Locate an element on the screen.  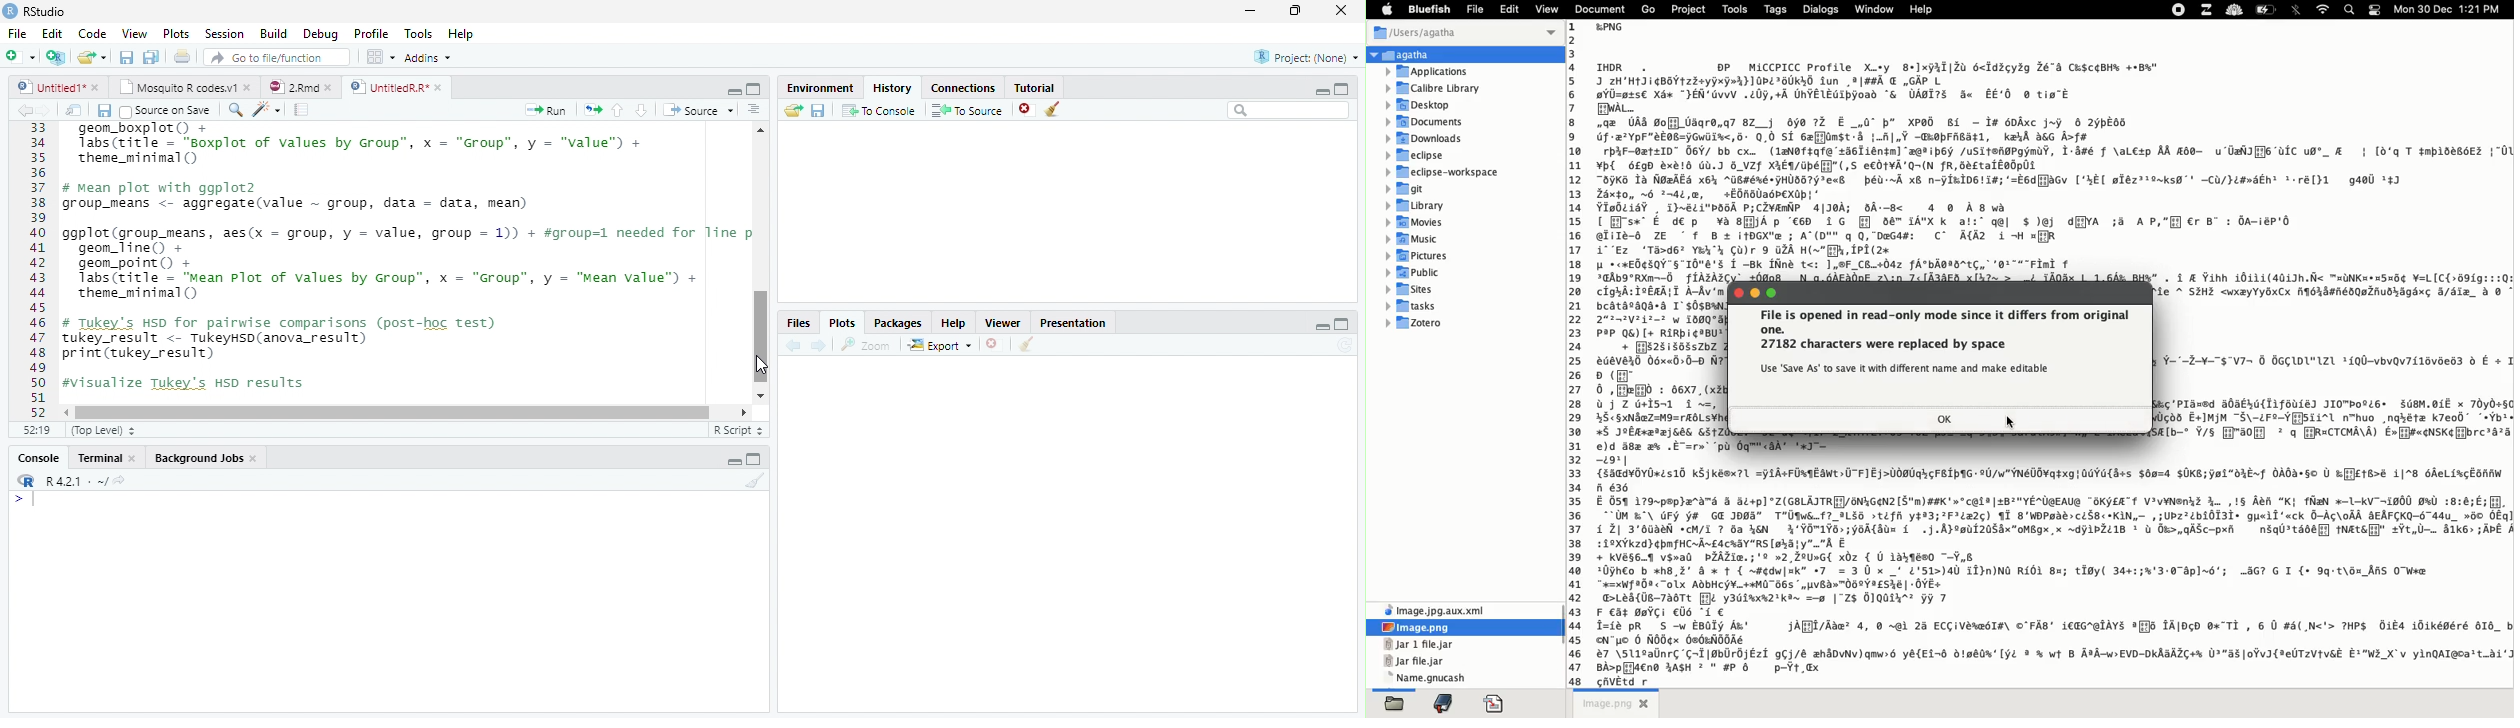
To Console is located at coordinates (879, 110).